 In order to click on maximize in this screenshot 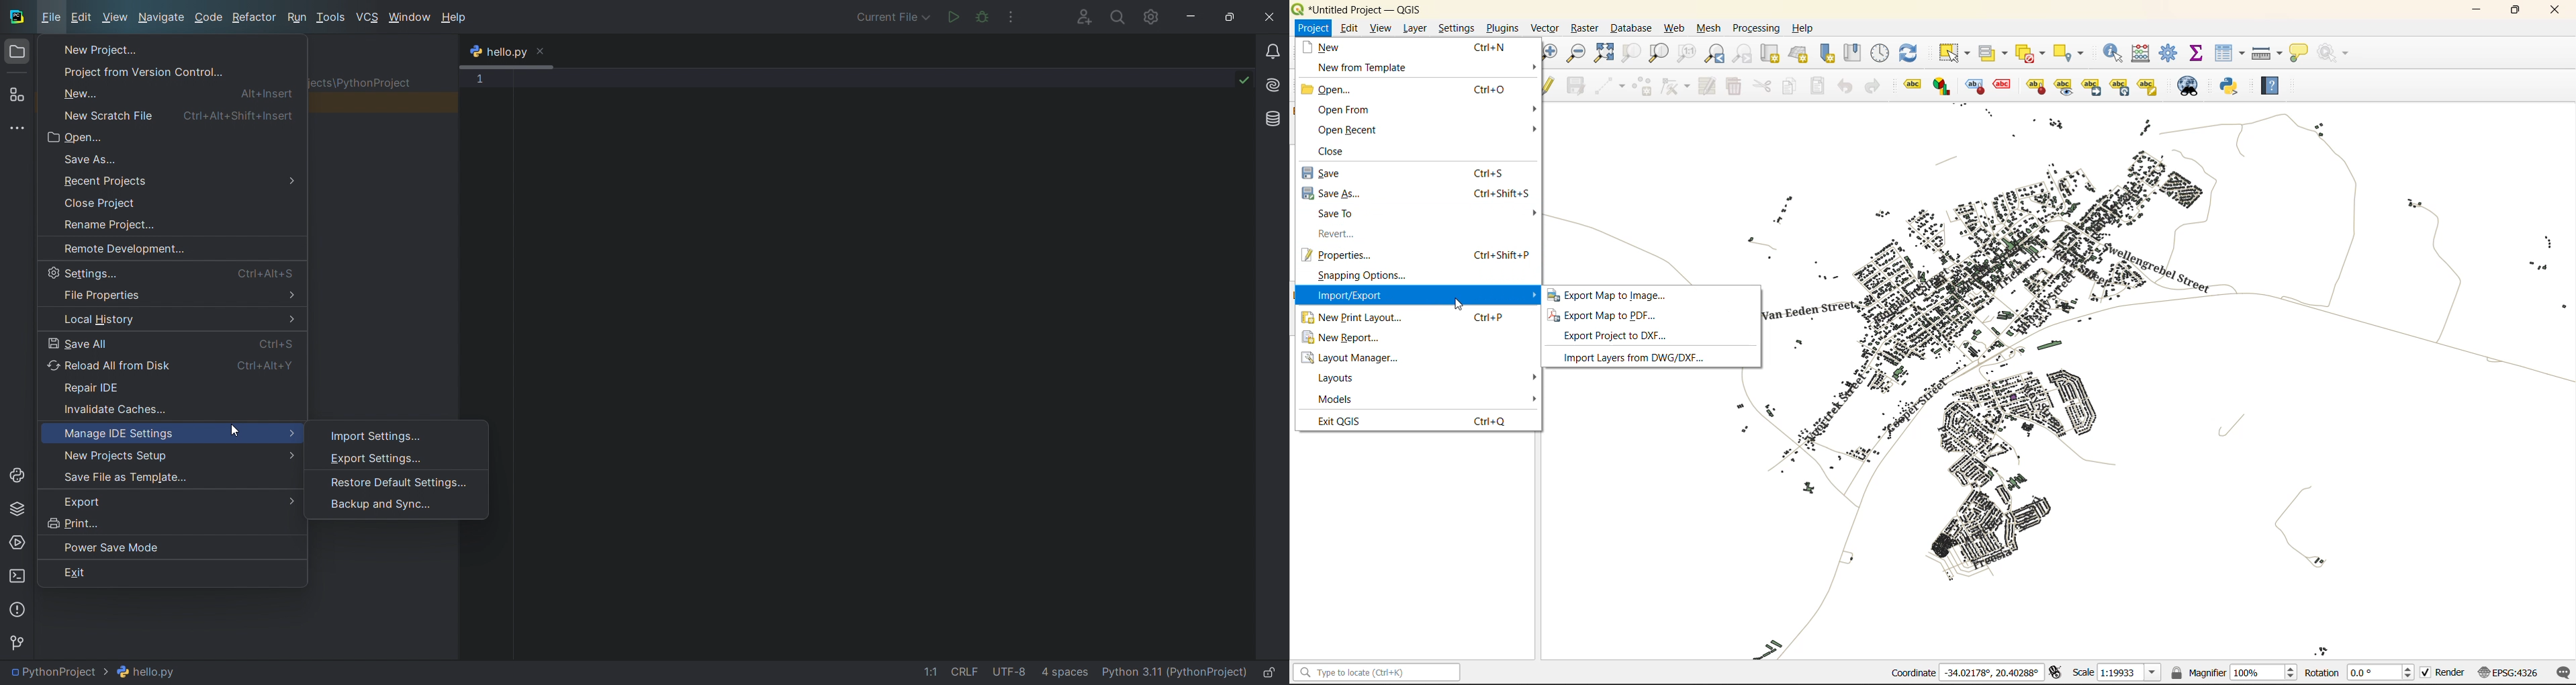, I will do `click(2516, 10)`.